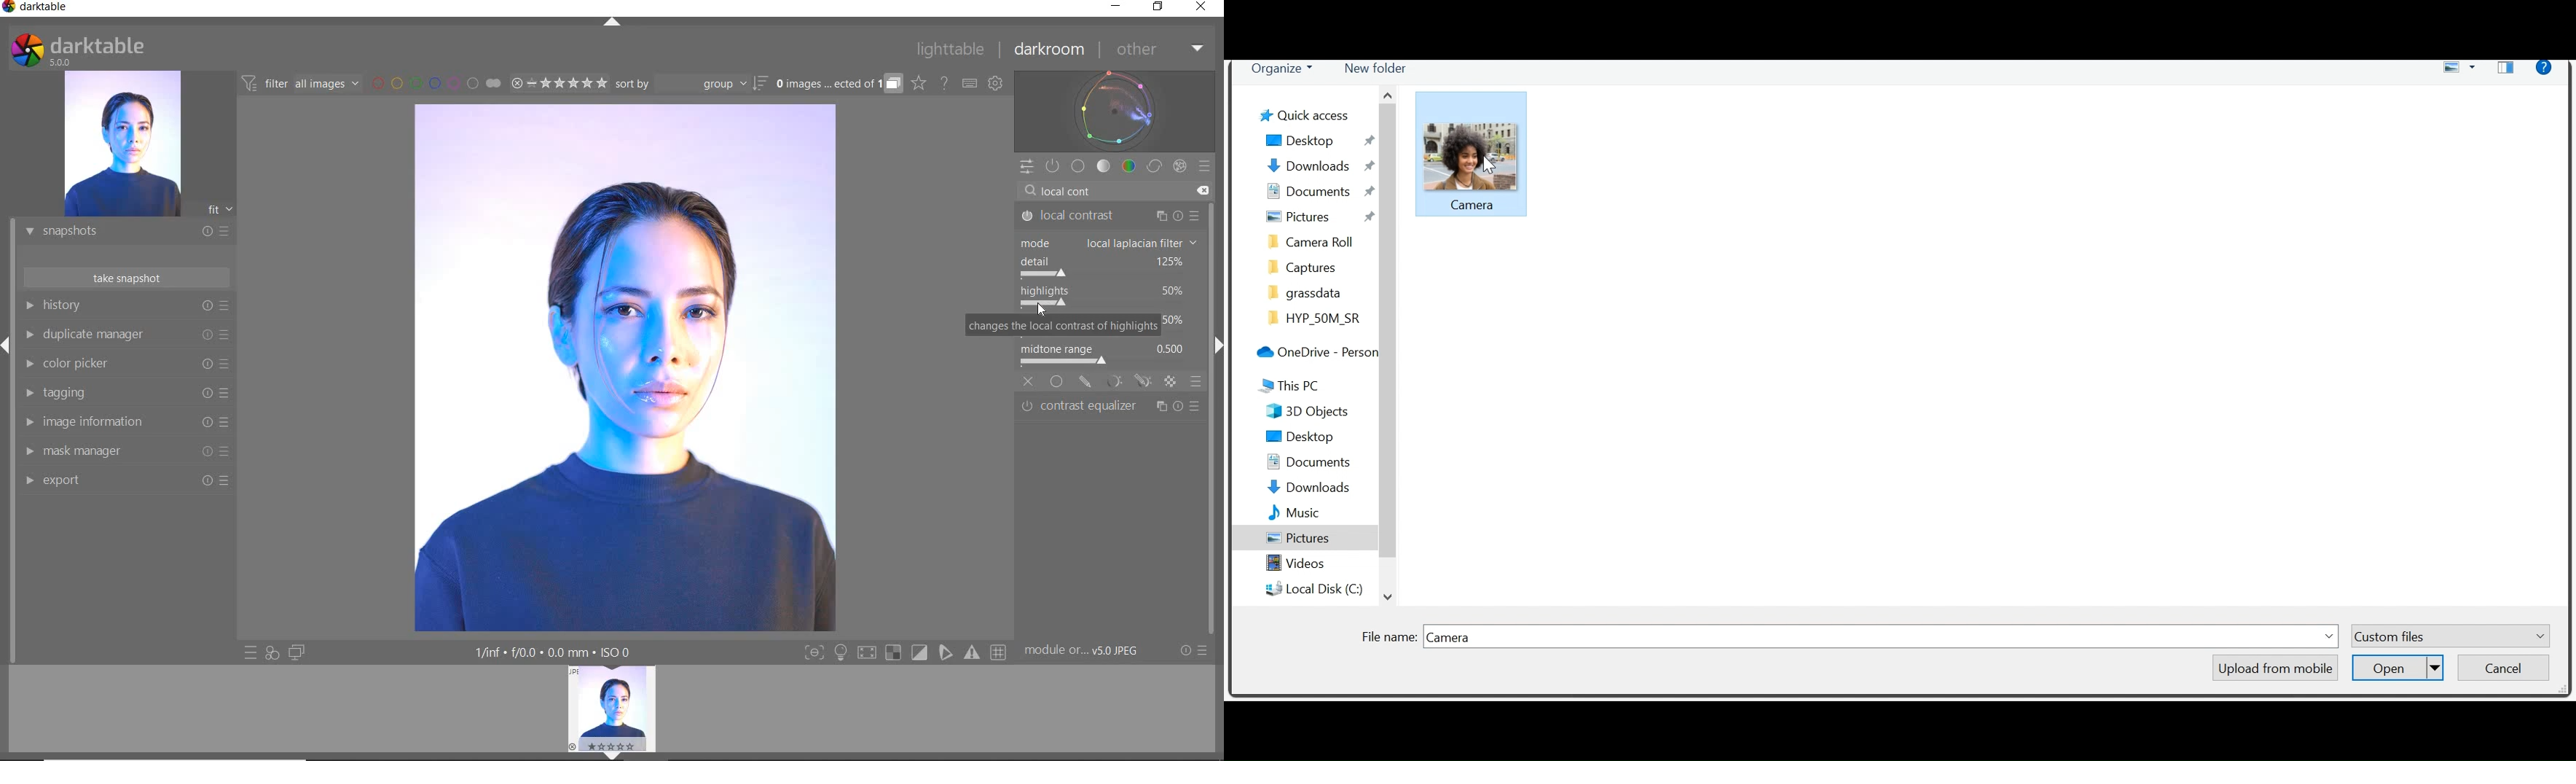 Image resolution: width=2576 pixels, height=784 pixels. Describe the element at coordinates (893, 653) in the screenshot. I see `Button` at that location.